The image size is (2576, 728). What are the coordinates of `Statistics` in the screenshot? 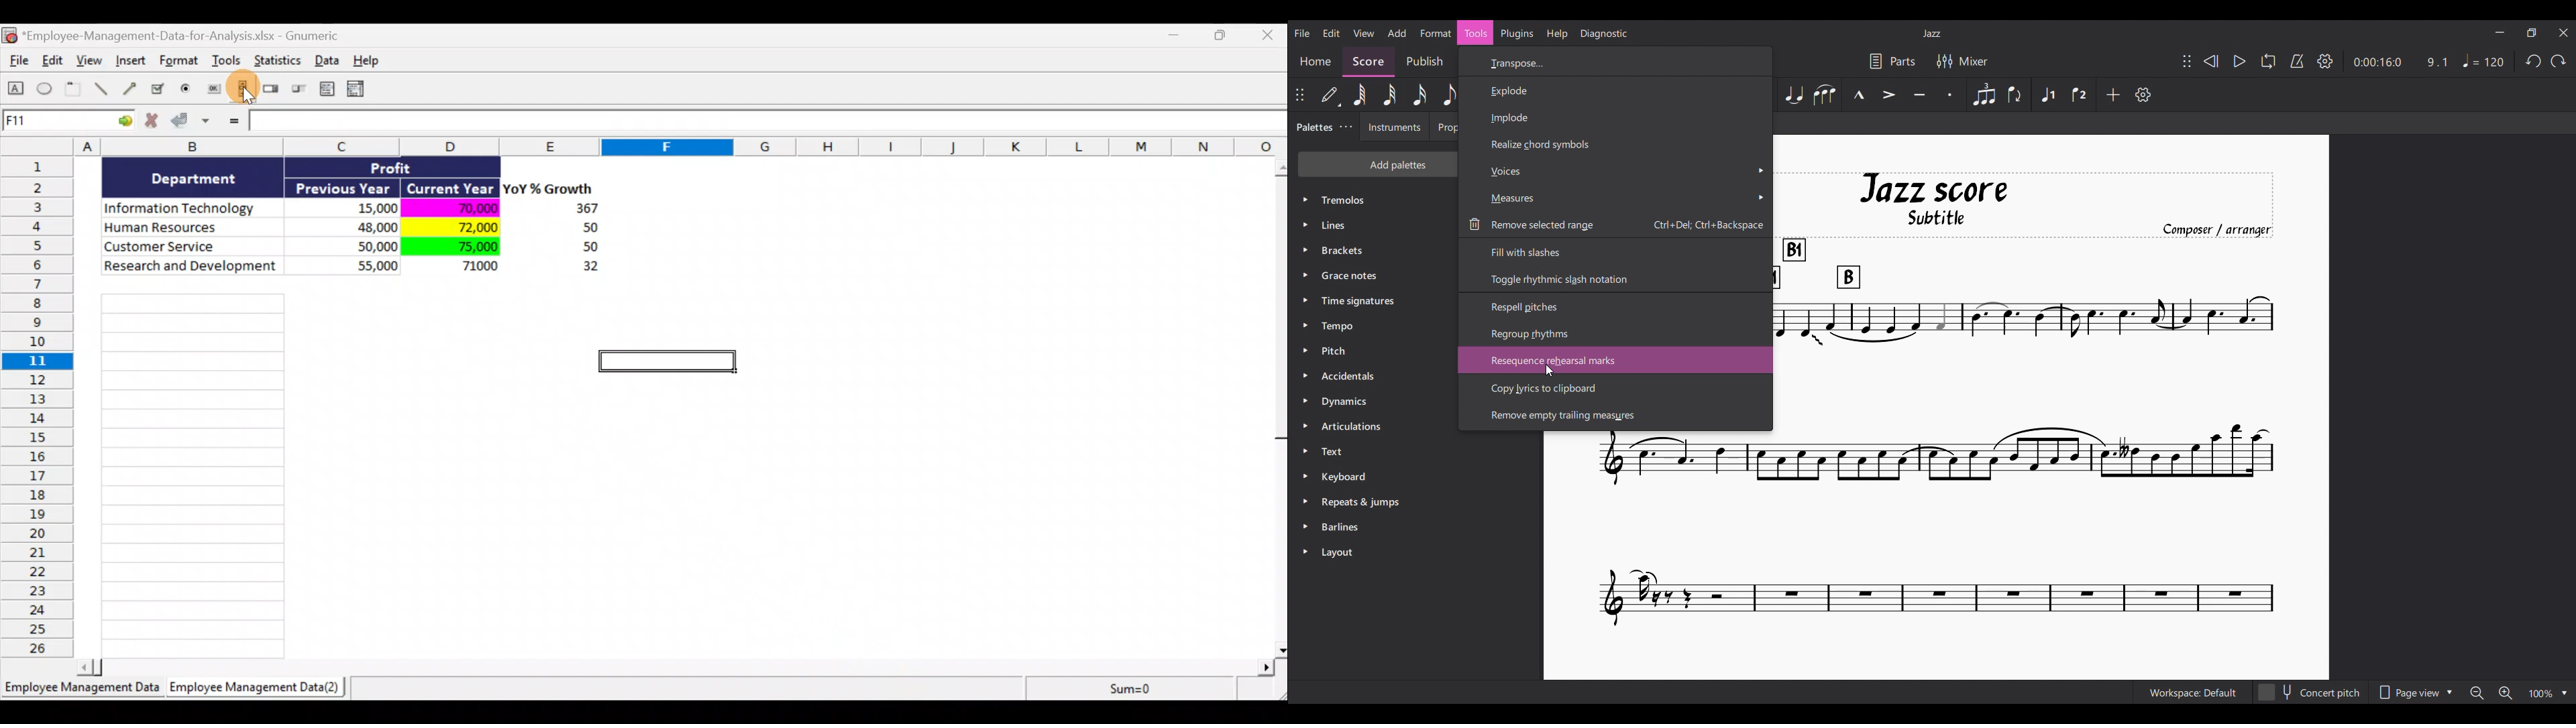 It's located at (279, 64).